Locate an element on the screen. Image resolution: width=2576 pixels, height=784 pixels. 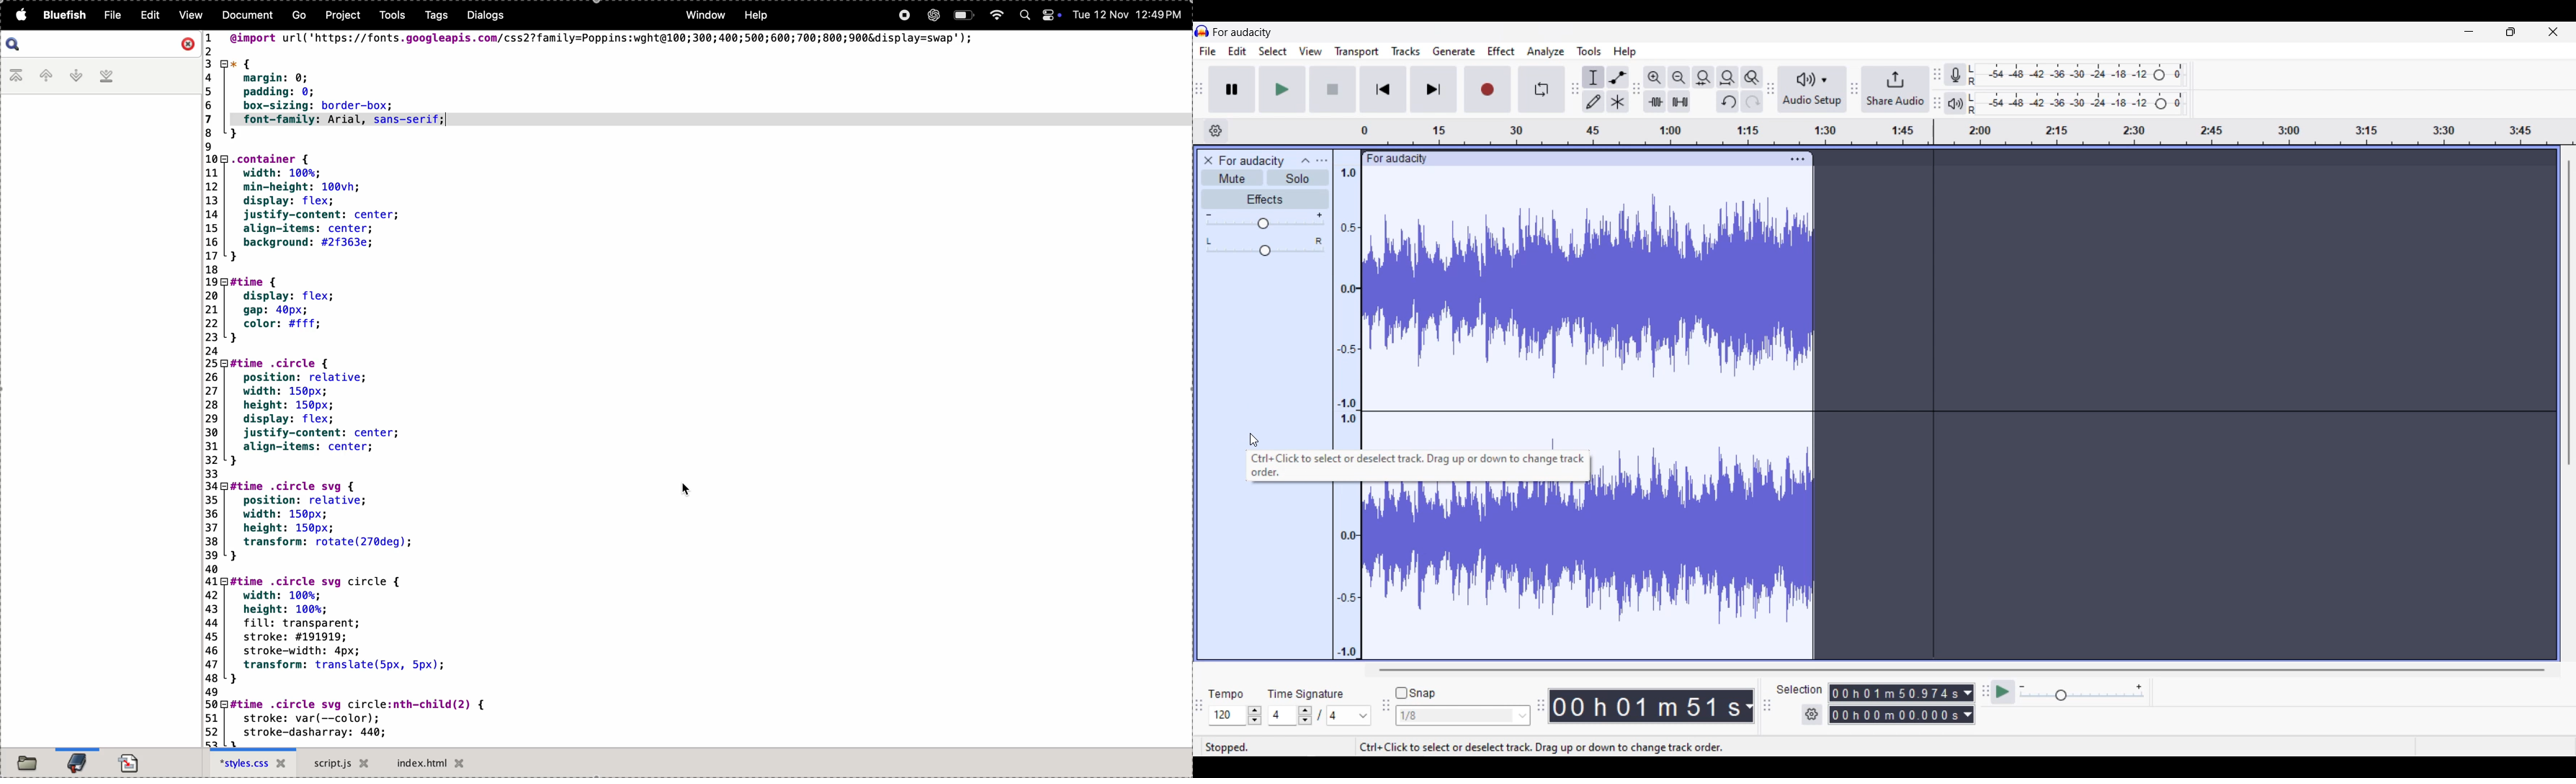
cursor is located at coordinates (686, 490).